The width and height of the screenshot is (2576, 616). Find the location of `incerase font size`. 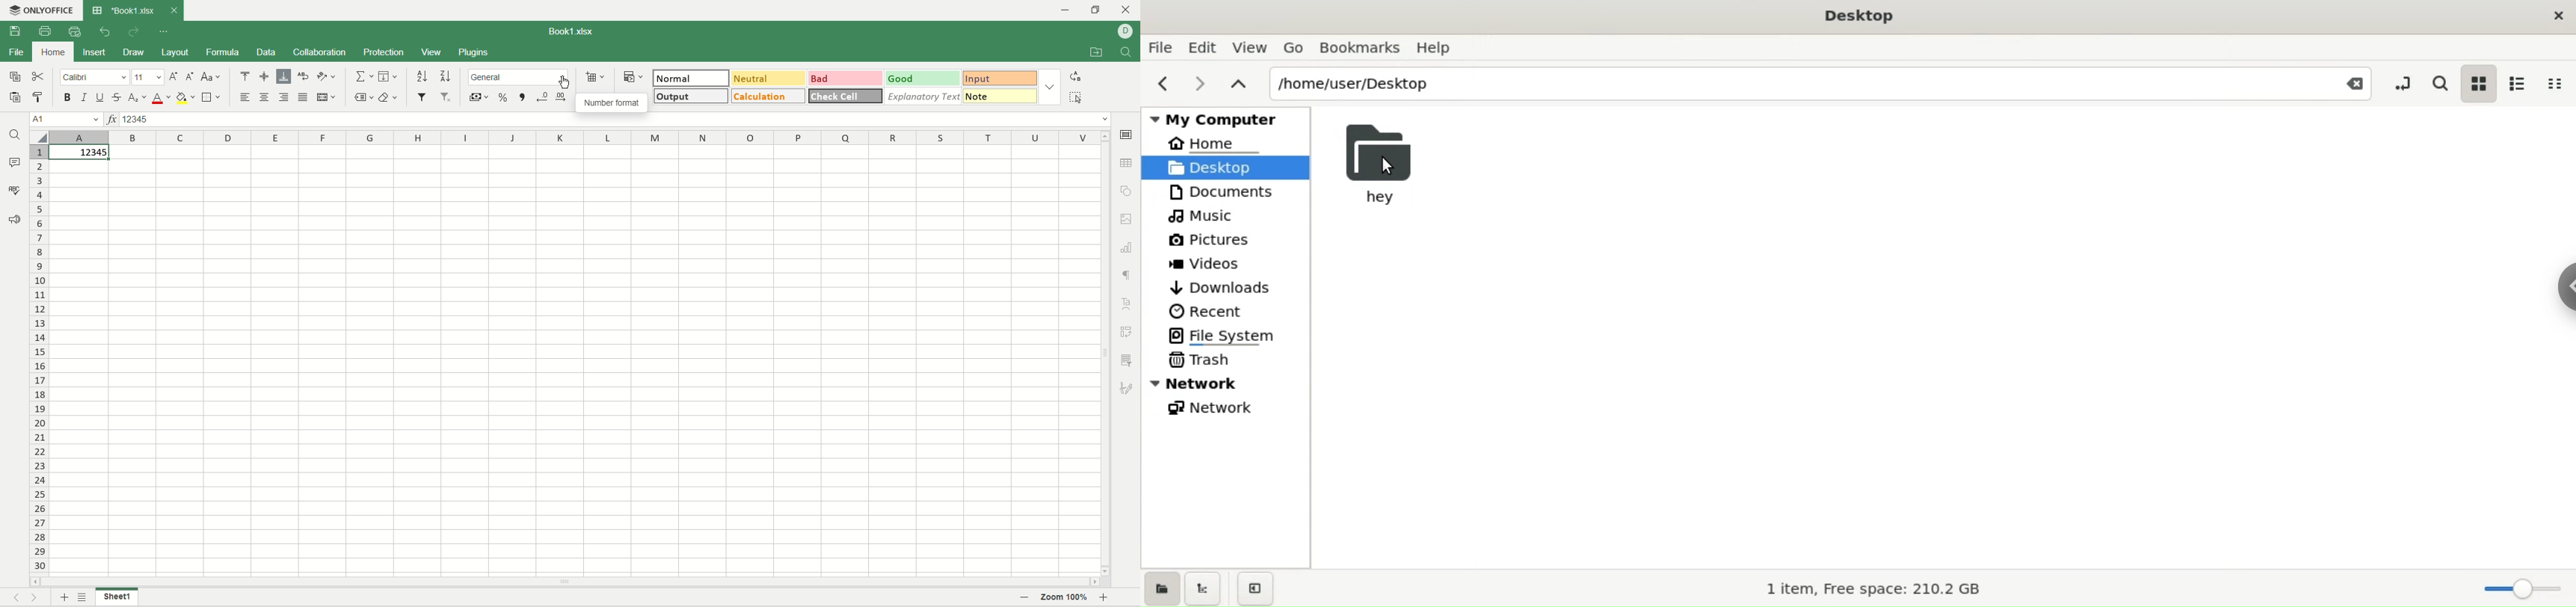

incerase font size is located at coordinates (173, 77).